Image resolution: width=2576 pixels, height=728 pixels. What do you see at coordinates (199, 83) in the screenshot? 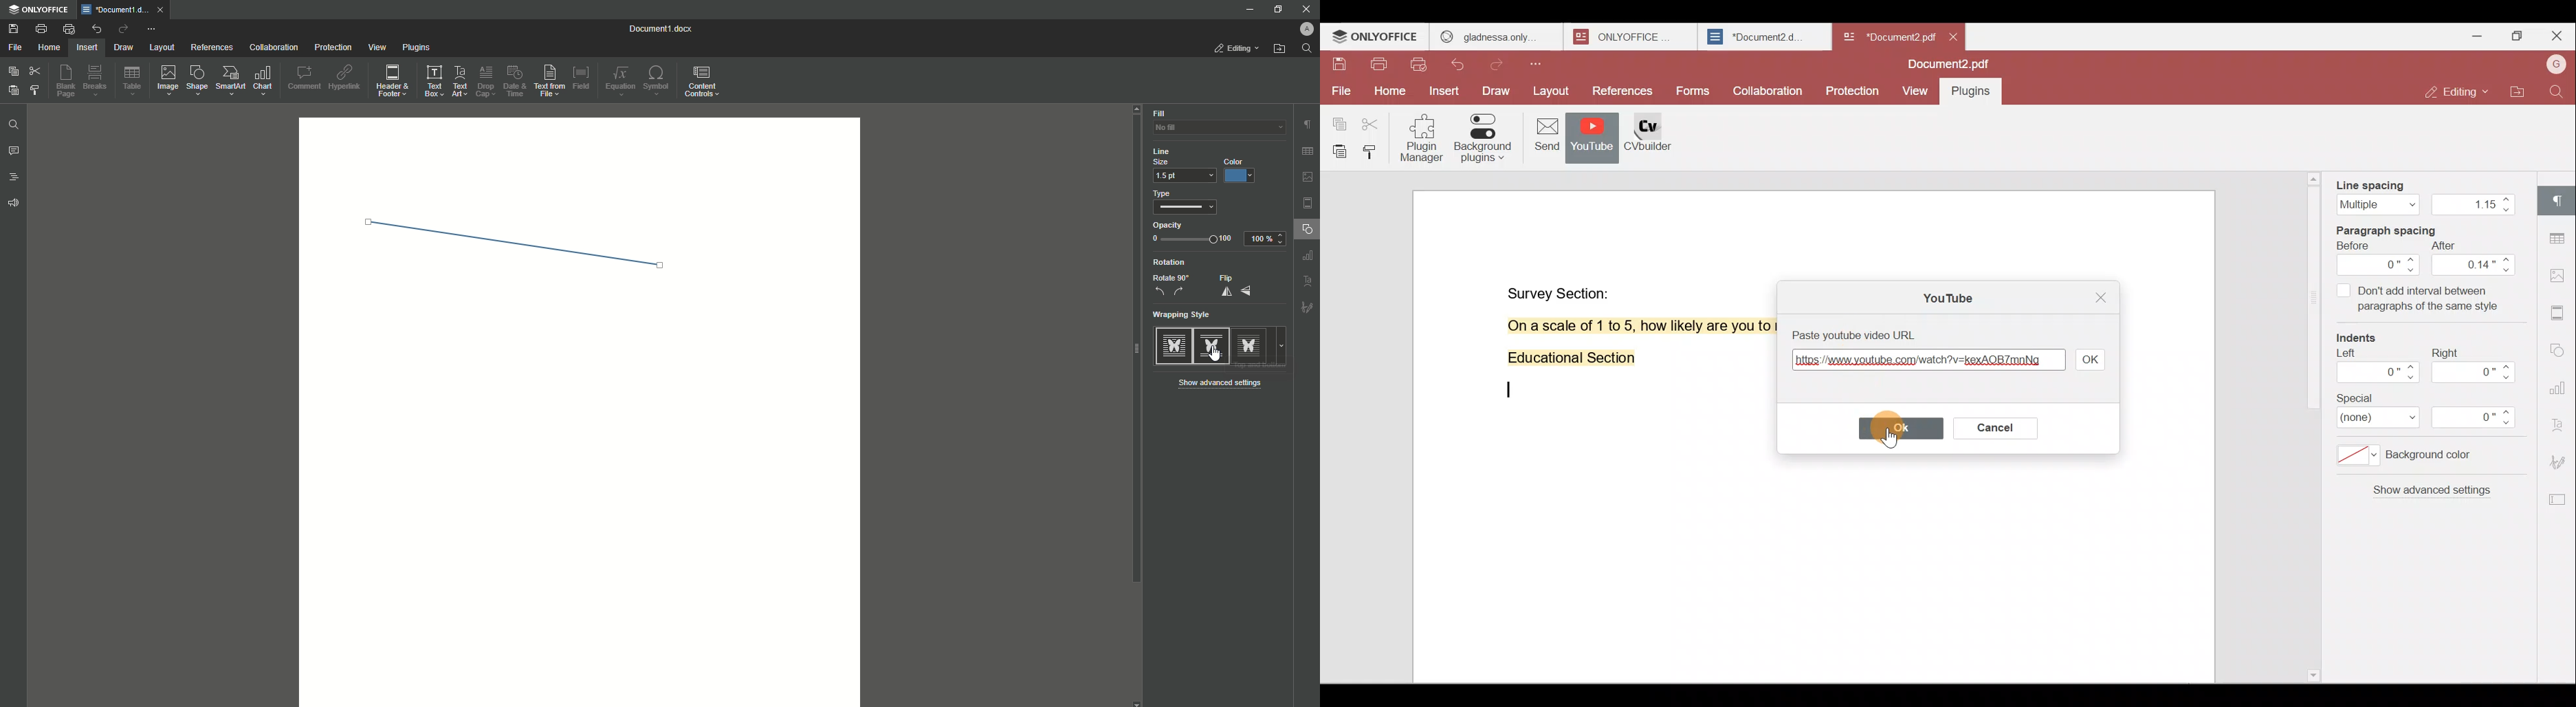
I see `Shape` at bounding box center [199, 83].